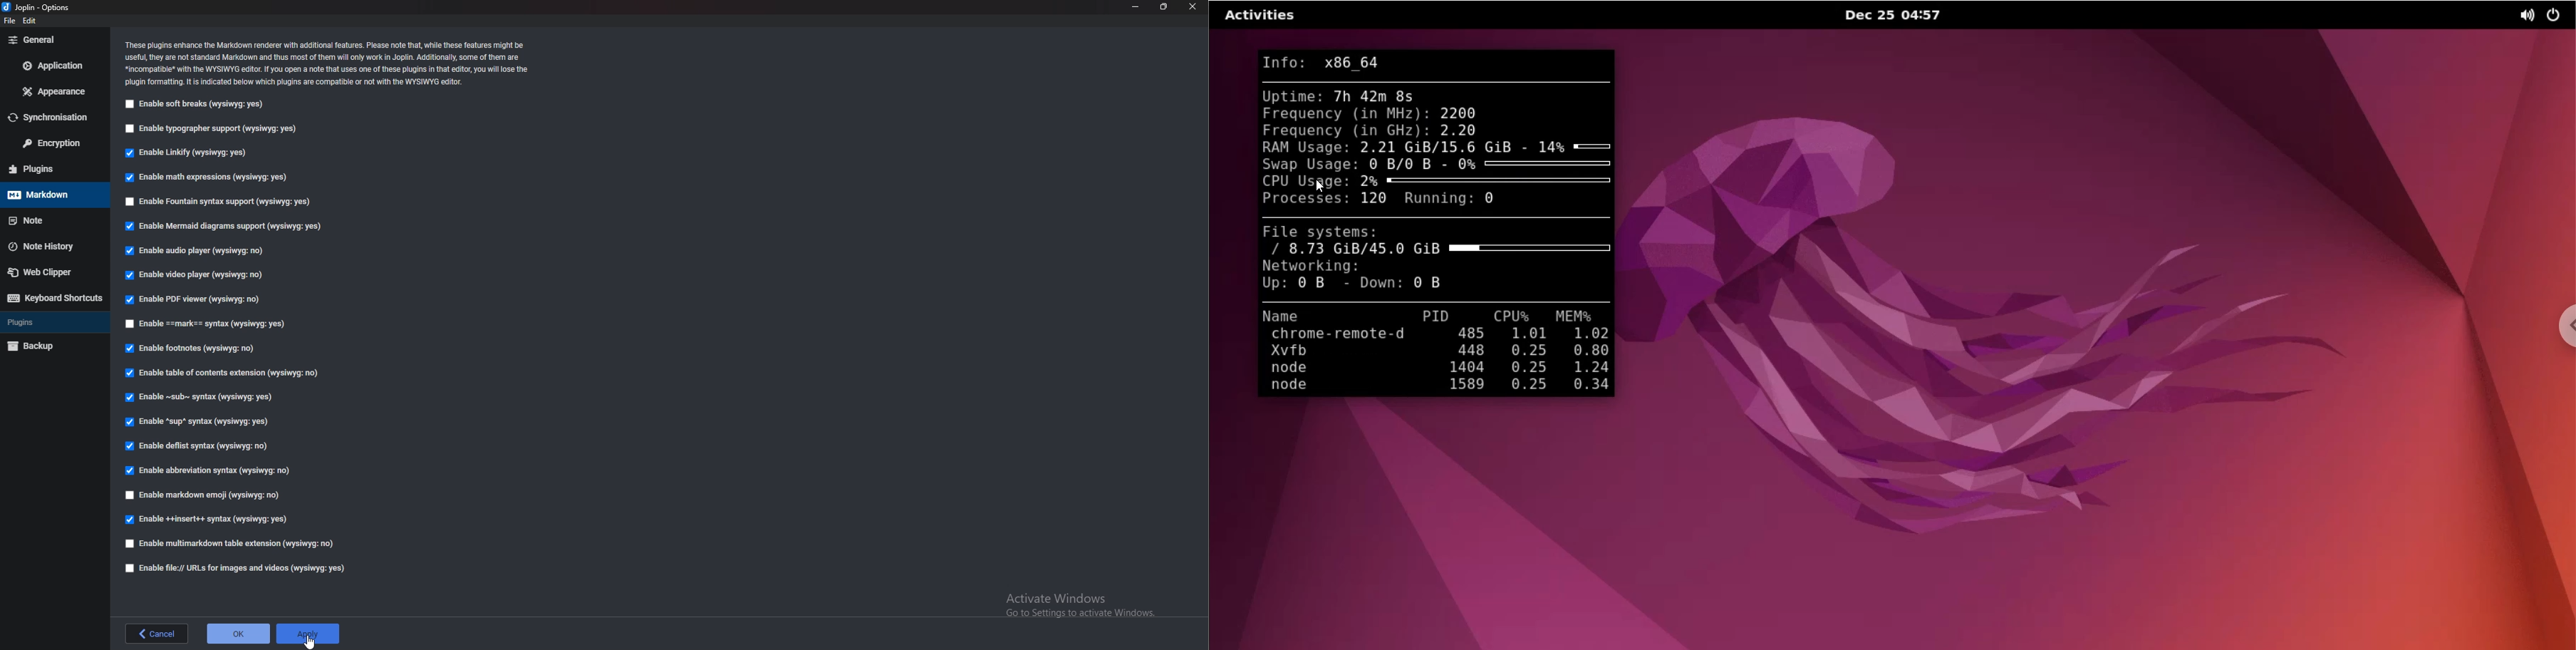 The image size is (2576, 672). What do you see at coordinates (200, 422) in the screenshot?
I see `Enable Sup syntax` at bounding box center [200, 422].